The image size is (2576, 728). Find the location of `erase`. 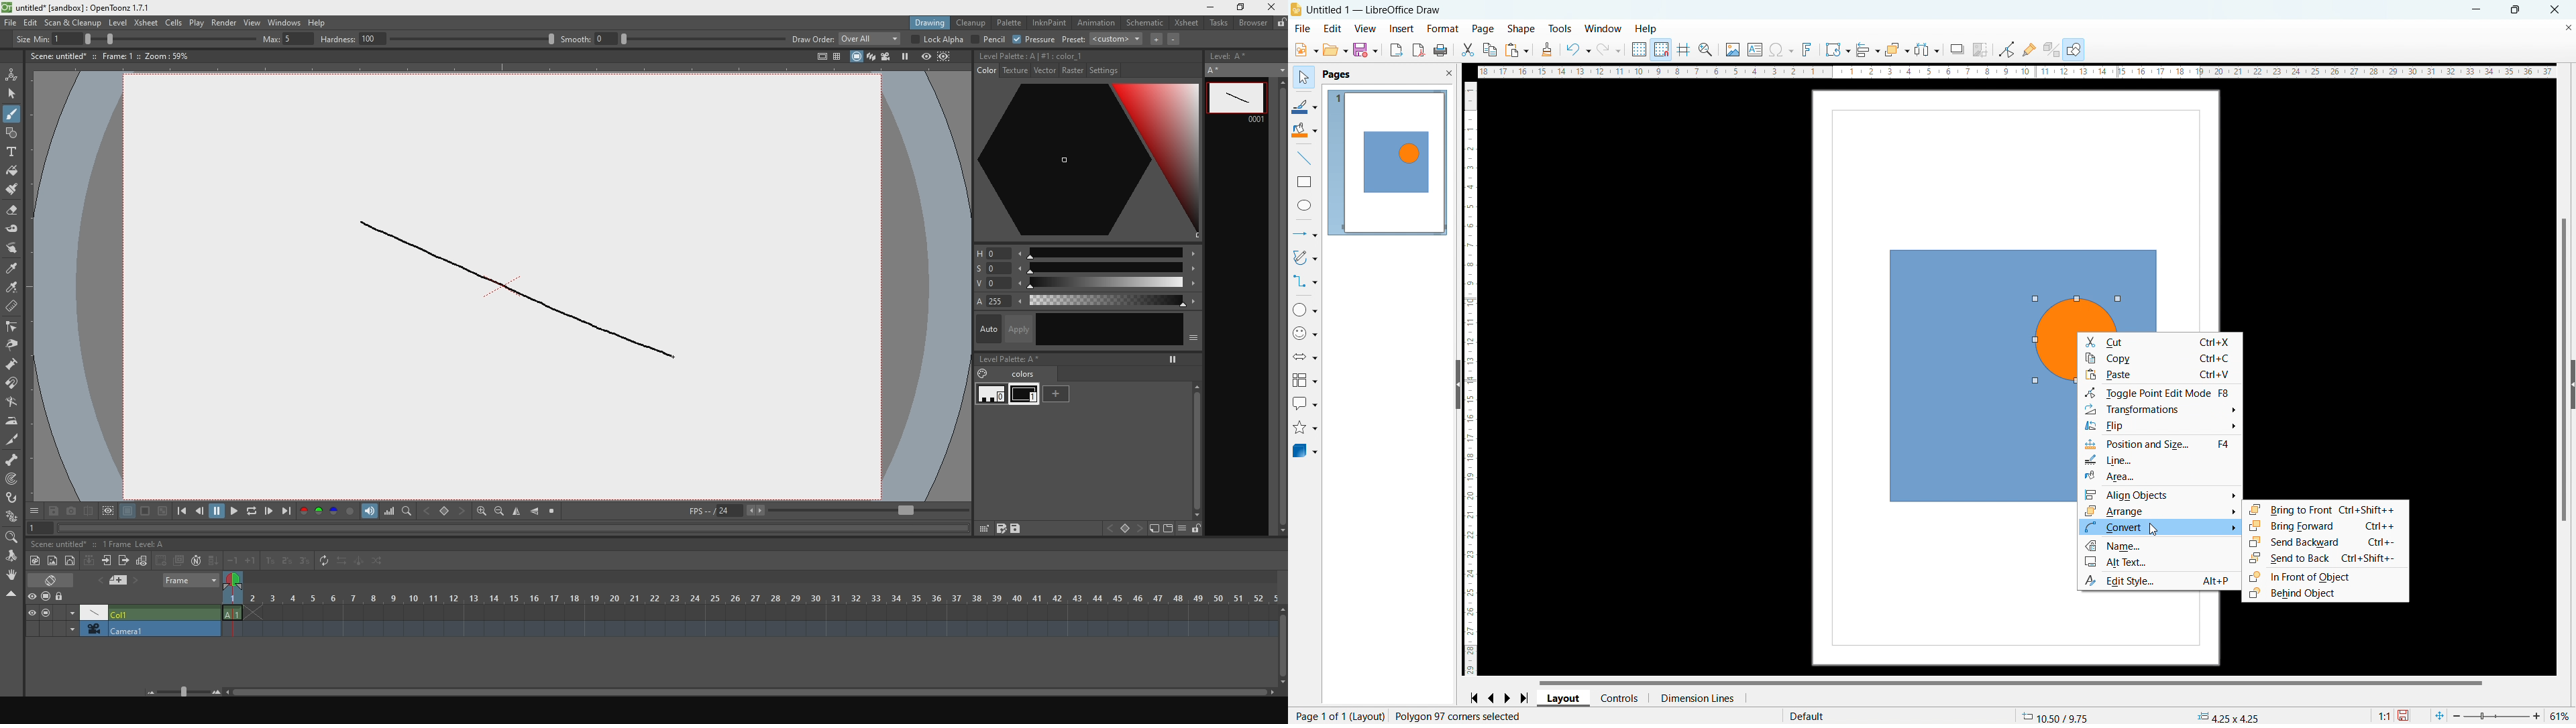

erase is located at coordinates (60, 581).